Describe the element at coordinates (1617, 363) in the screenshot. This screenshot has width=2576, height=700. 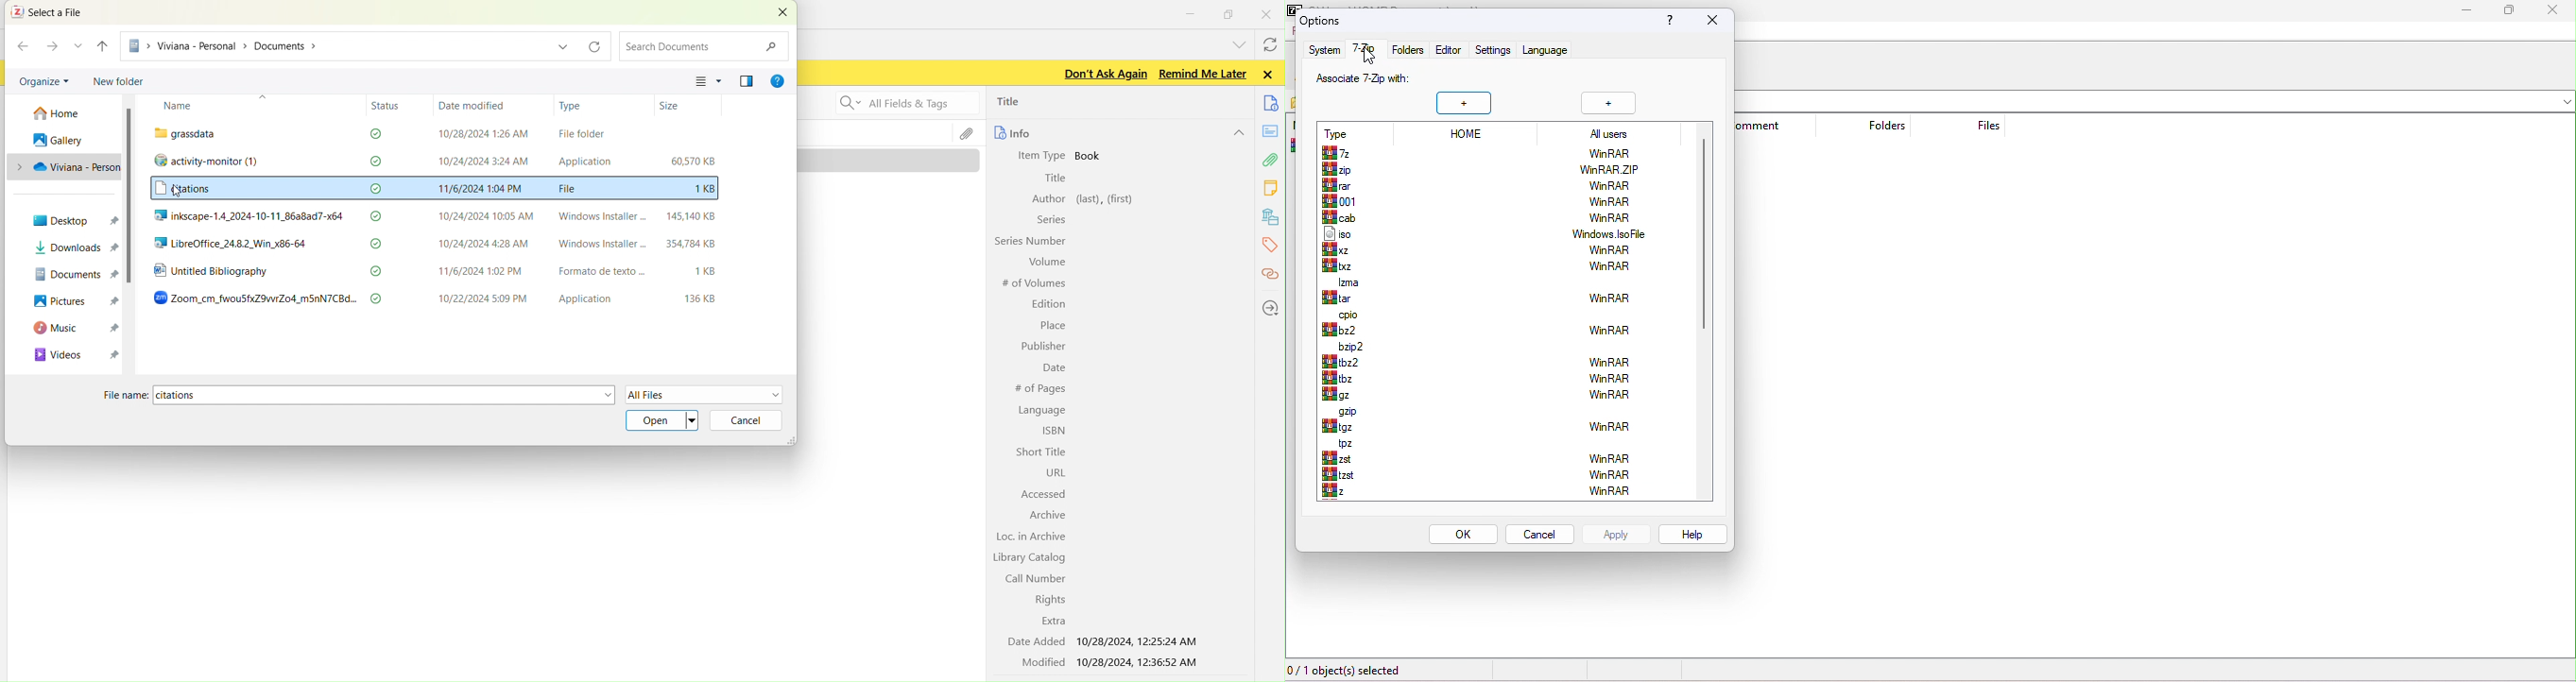
I see `winrar` at that location.